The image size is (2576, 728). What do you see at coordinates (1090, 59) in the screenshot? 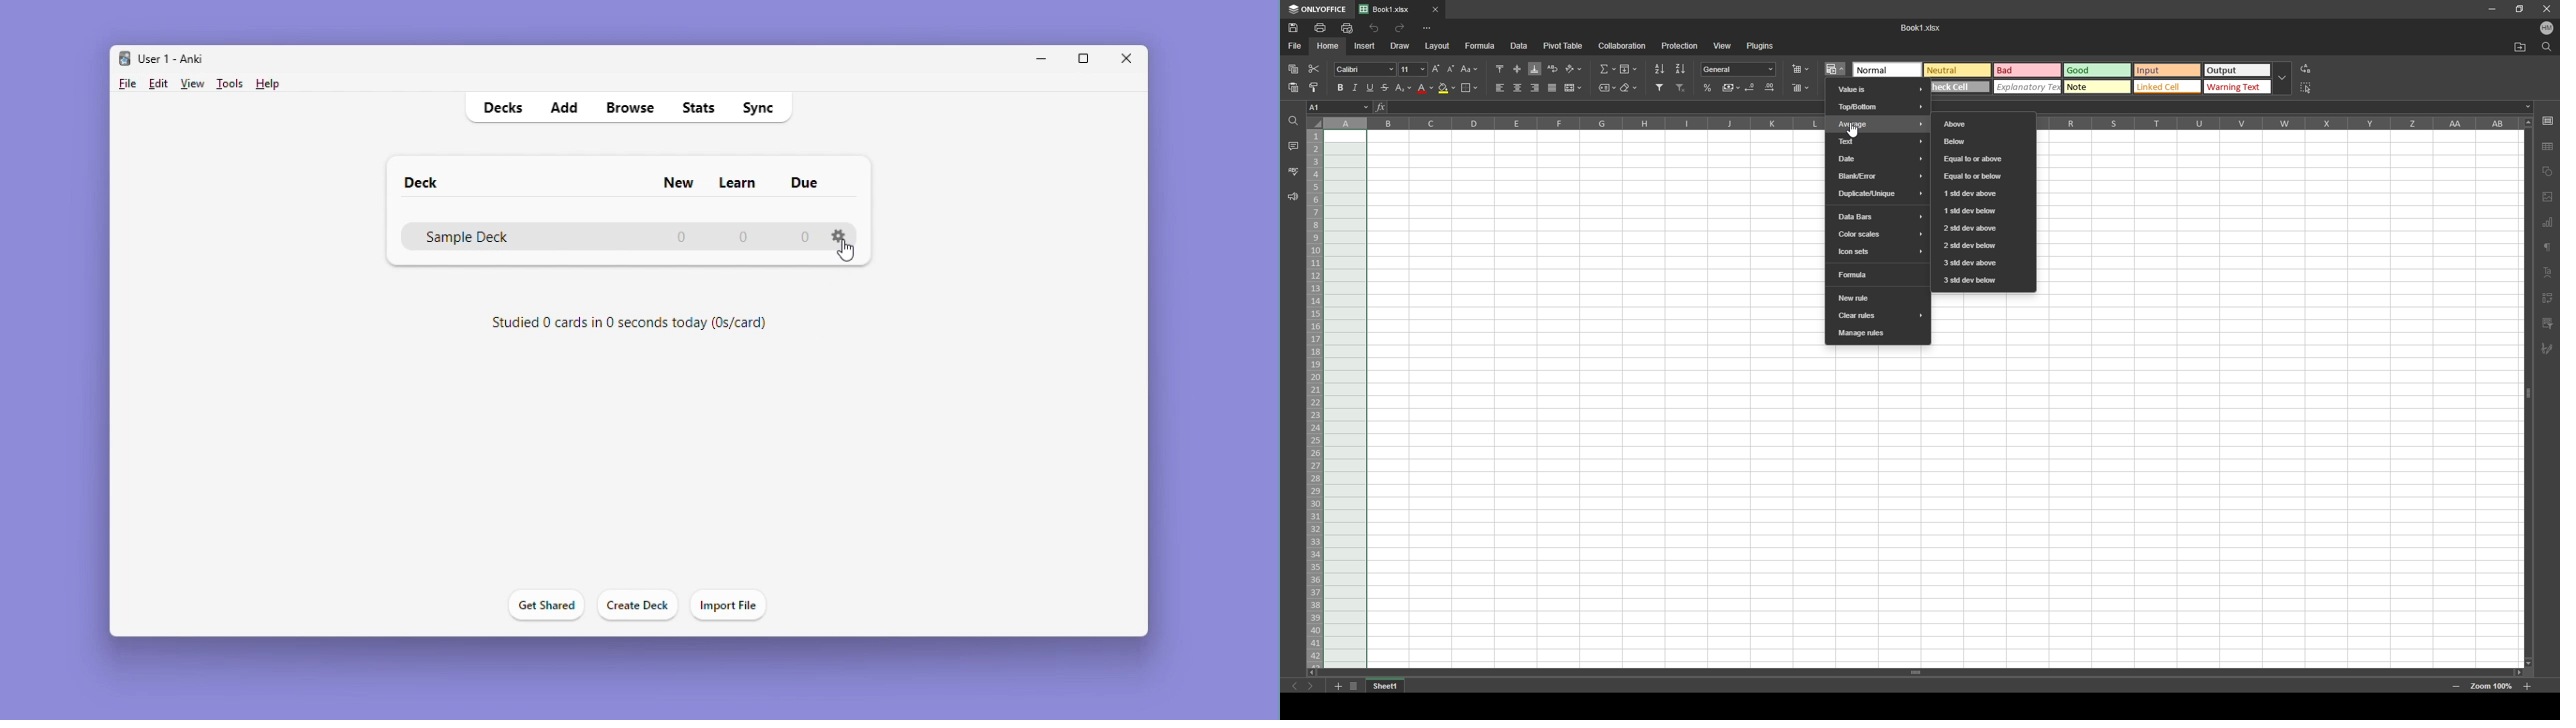
I see `Maximize` at bounding box center [1090, 59].